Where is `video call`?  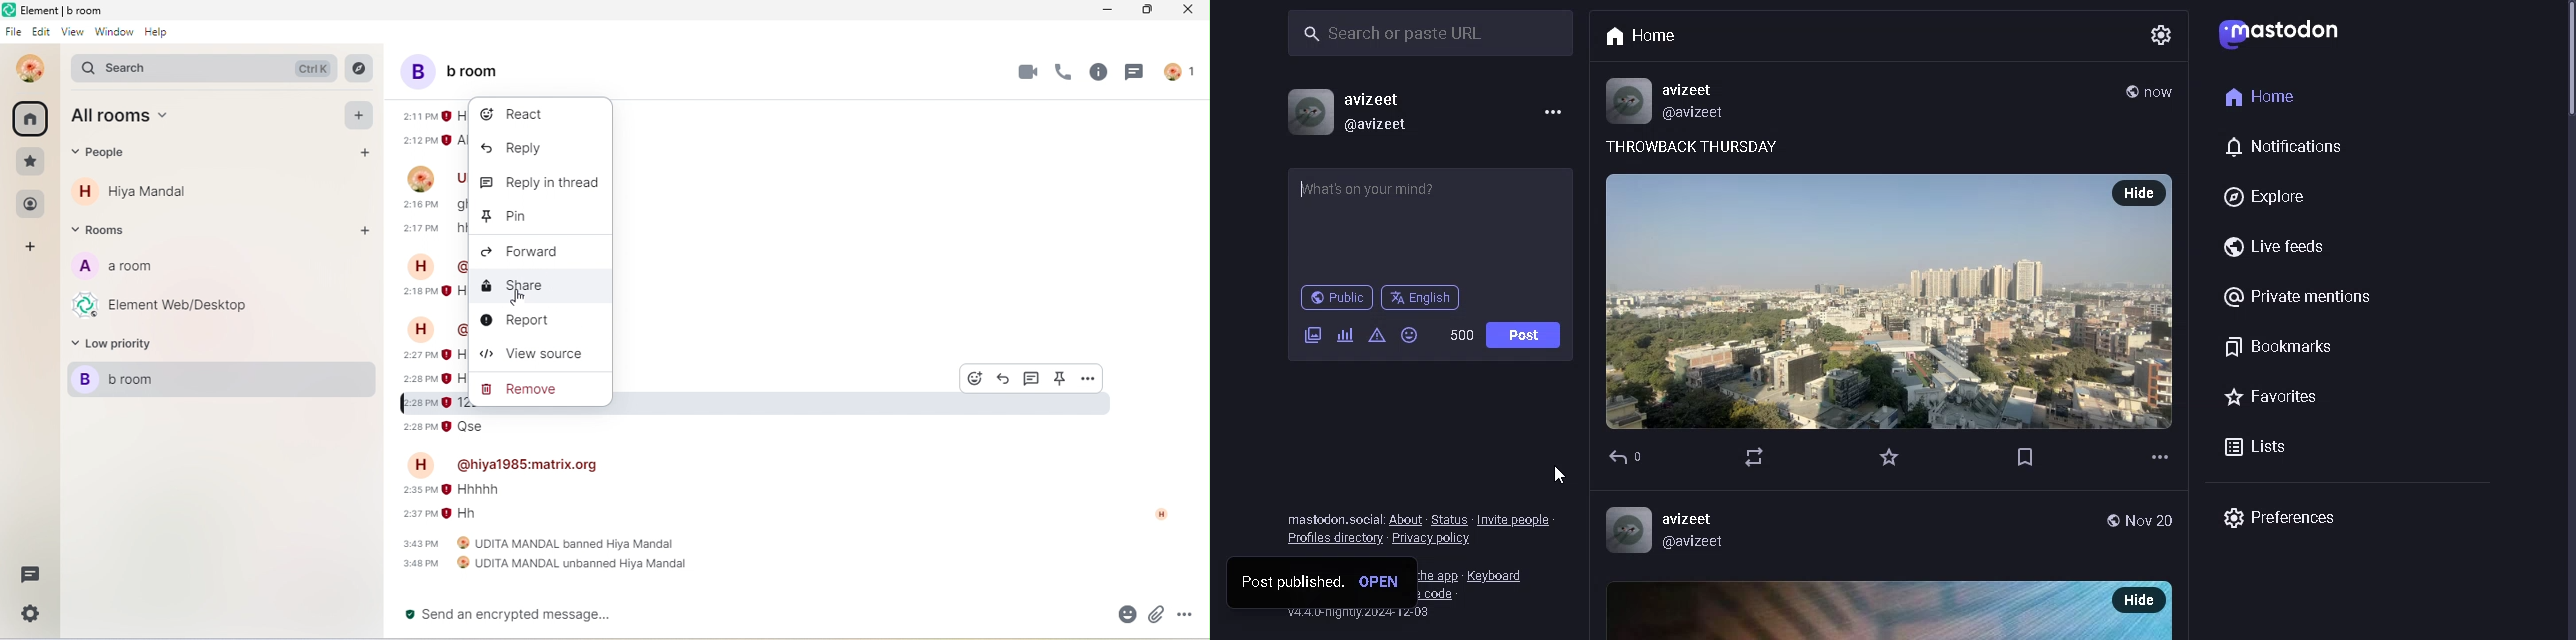 video call is located at coordinates (1025, 72).